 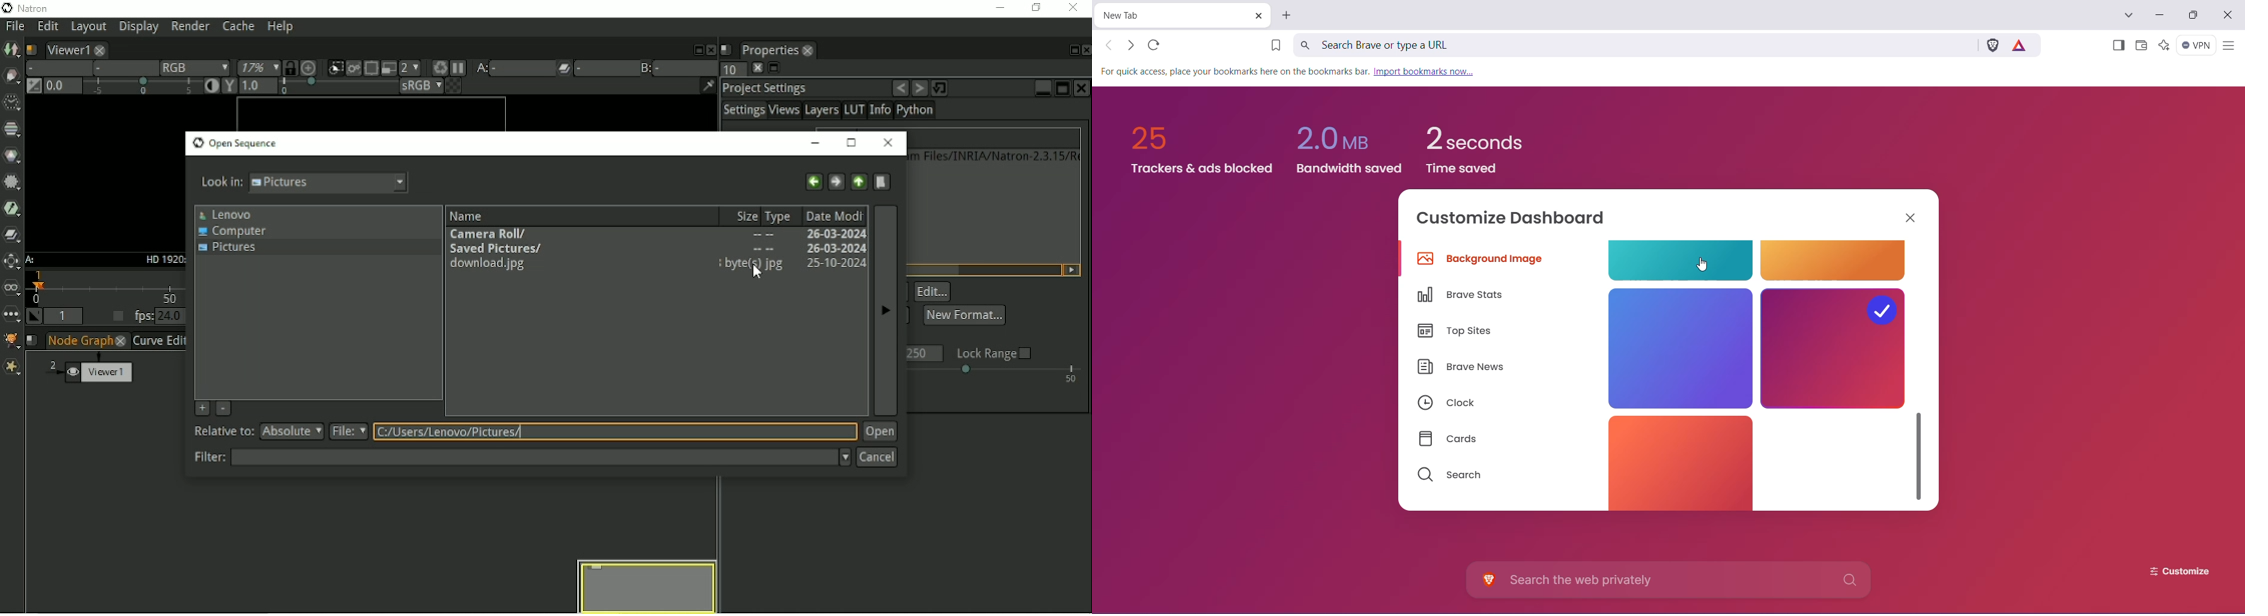 I want to click on Pictures, so click(x=232, y=250).